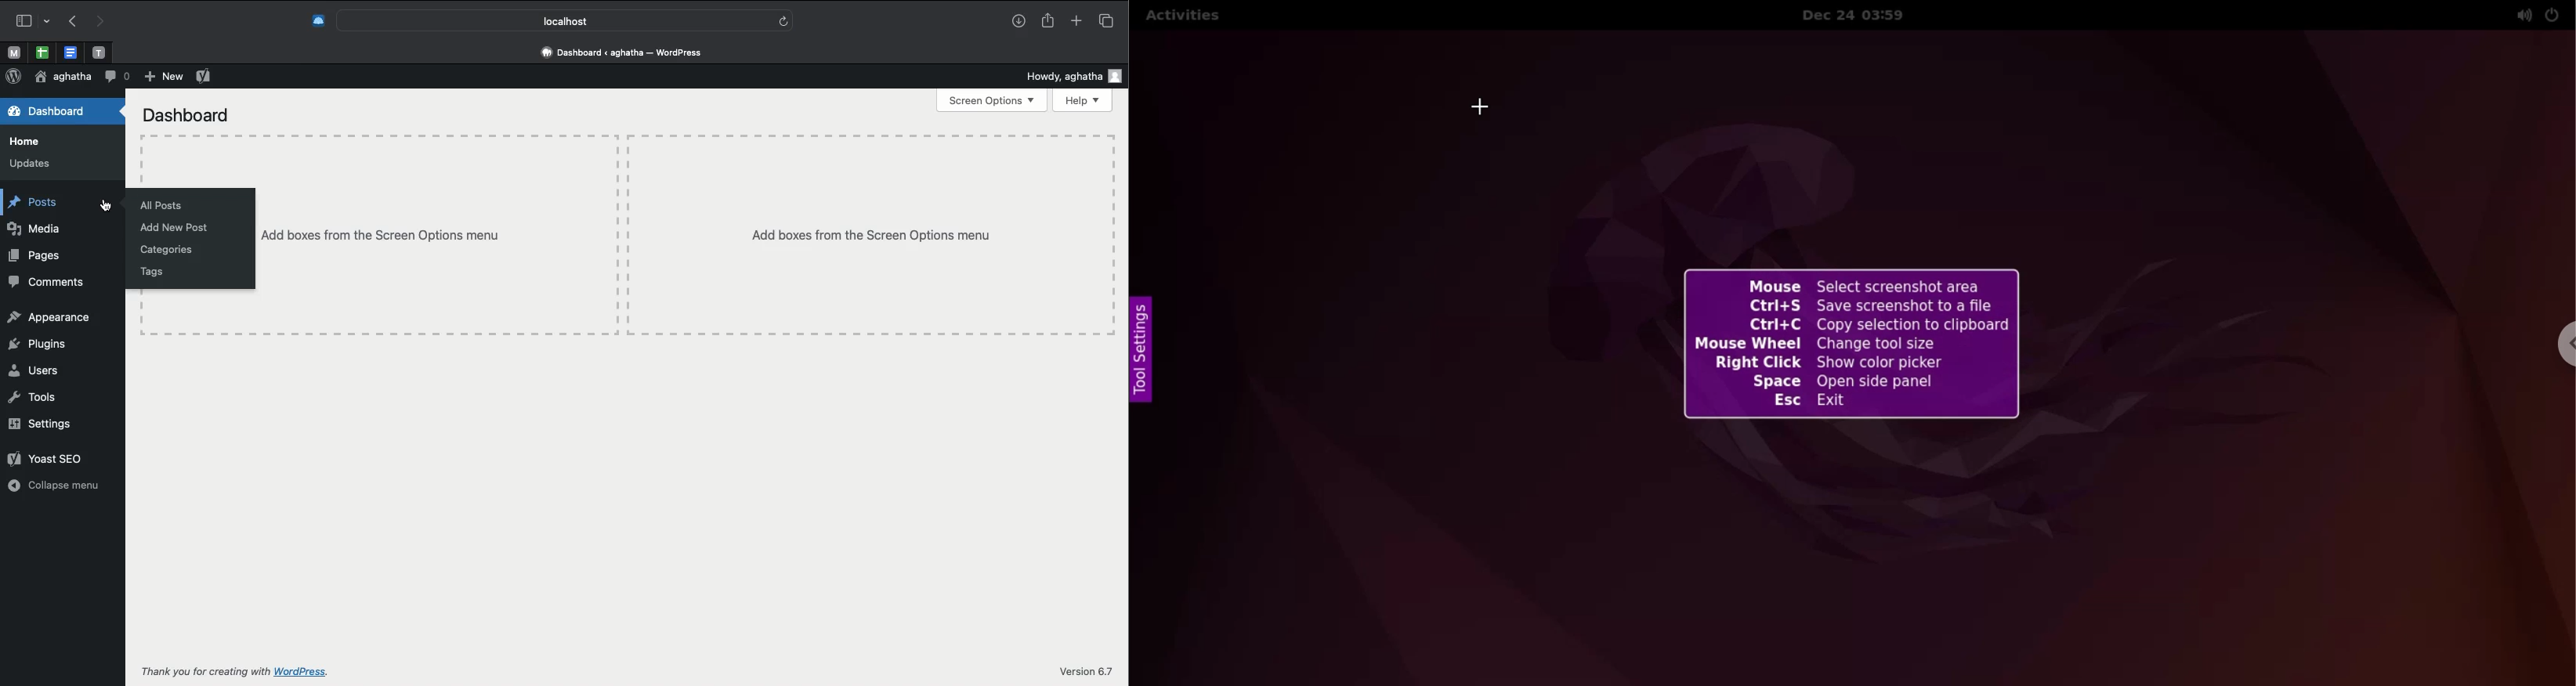 This screenshot has height=700, width=2576. What do you see at coordinates (117, 75) in the screenshot?
I see `Comment` at bounding box center [117, 75].